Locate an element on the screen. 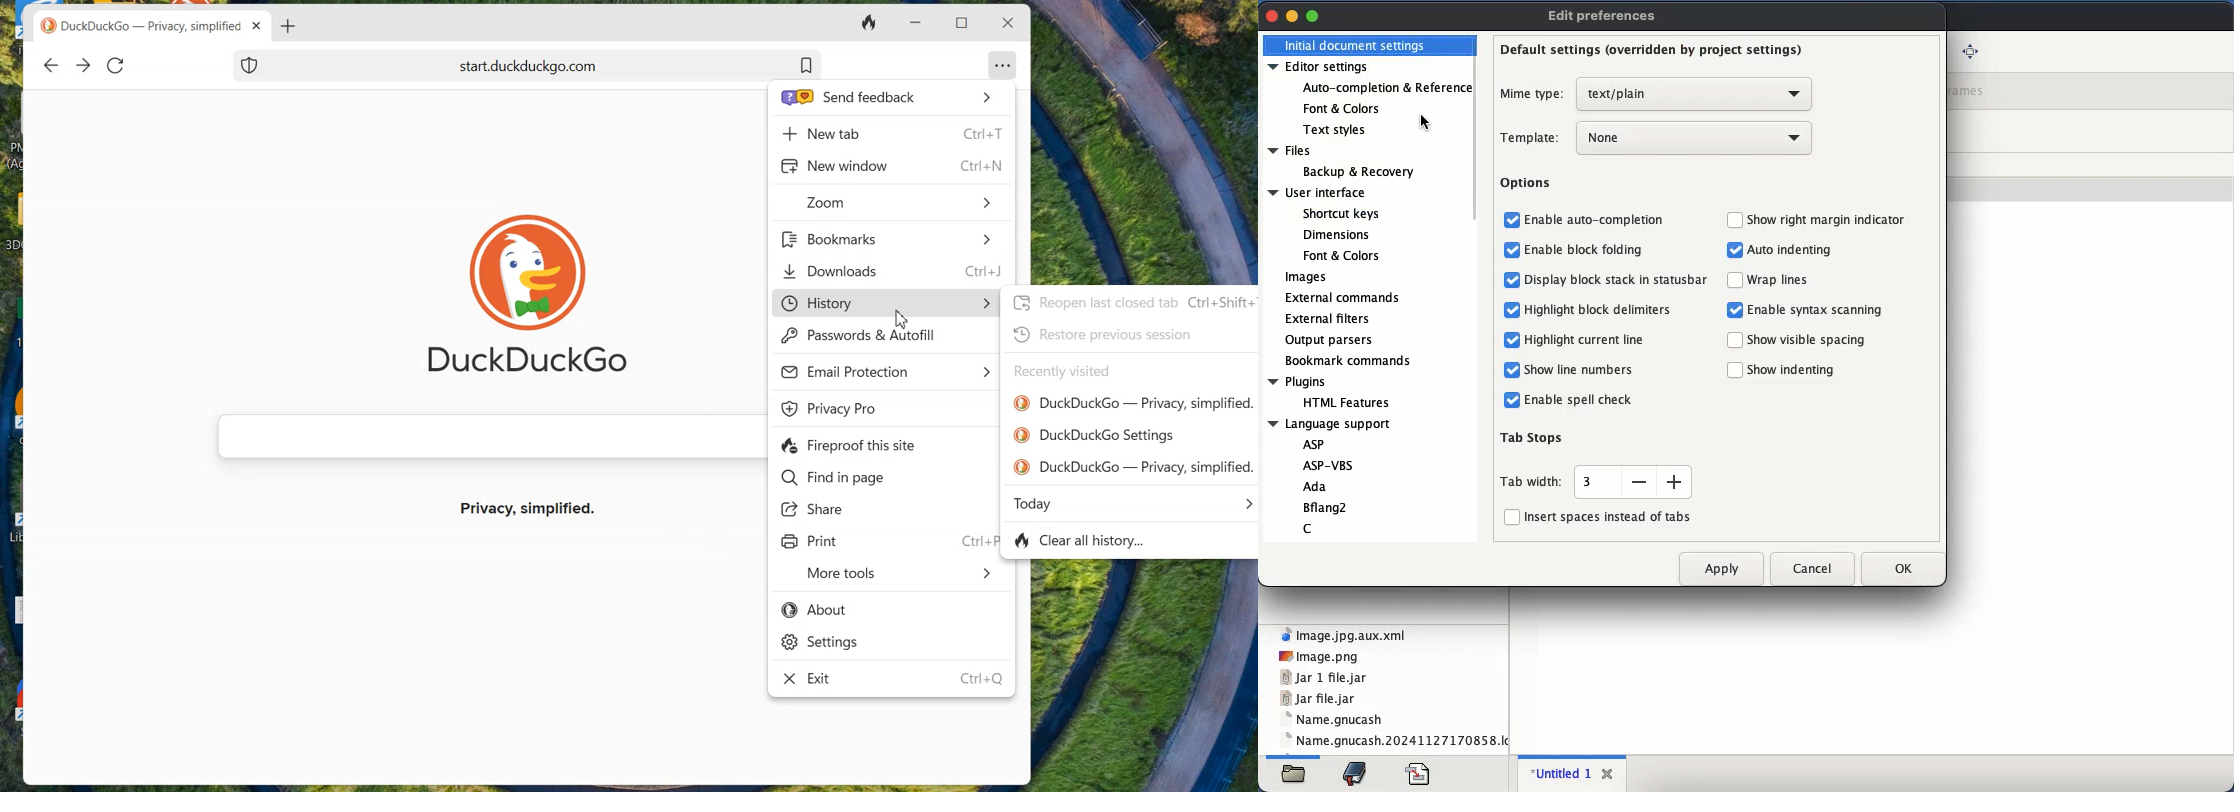 The width and height of the screenshot is (2240, 812). Fireproof this site is located at coordinates (852, 446).